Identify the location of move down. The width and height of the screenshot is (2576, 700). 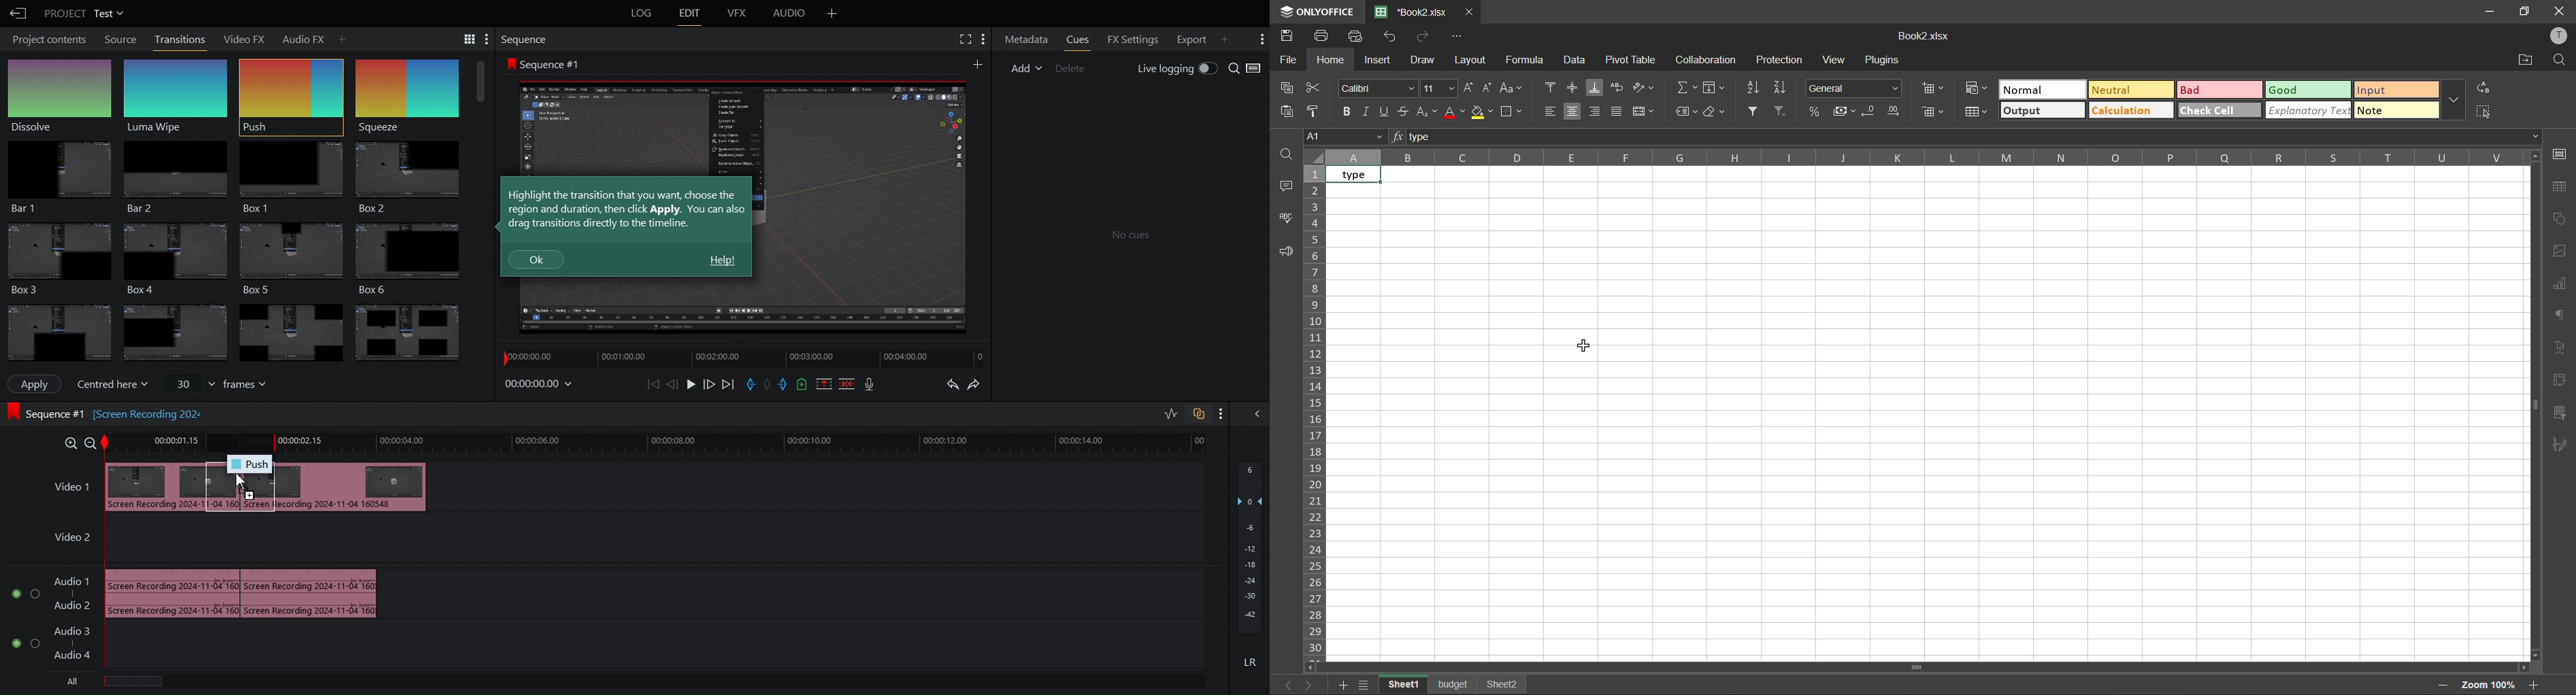
(2530, 652).